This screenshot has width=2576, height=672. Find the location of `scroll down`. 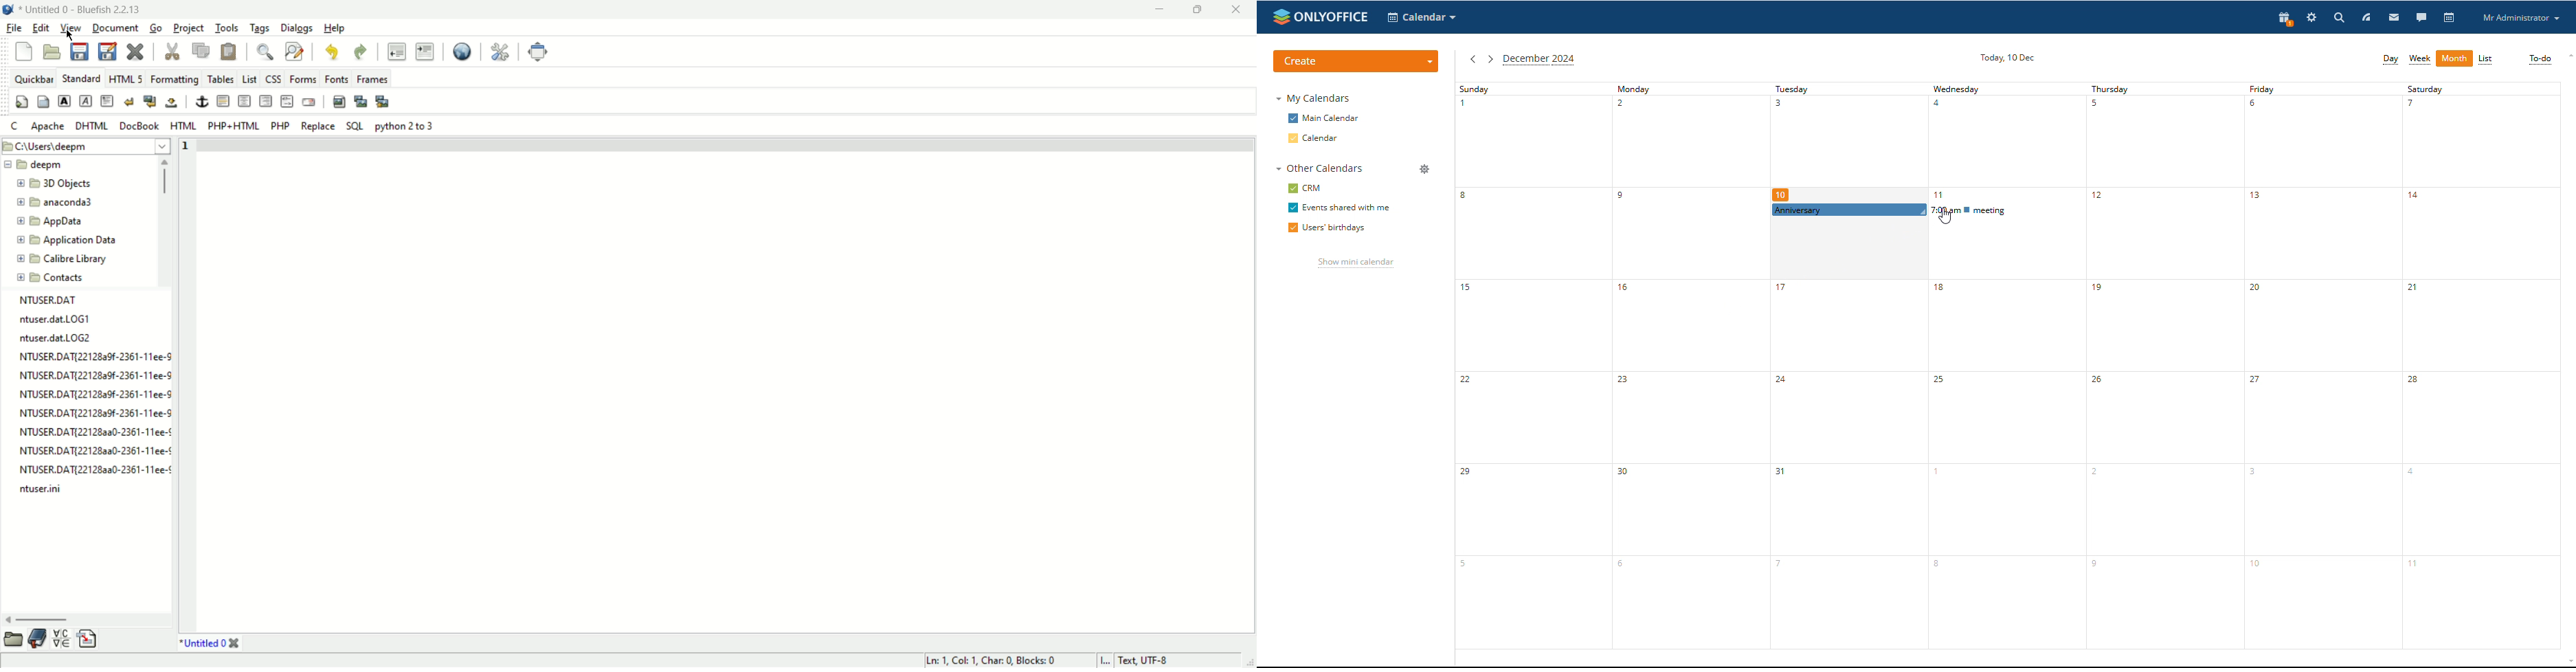

scroll down is located at coordinates (2568, 663).